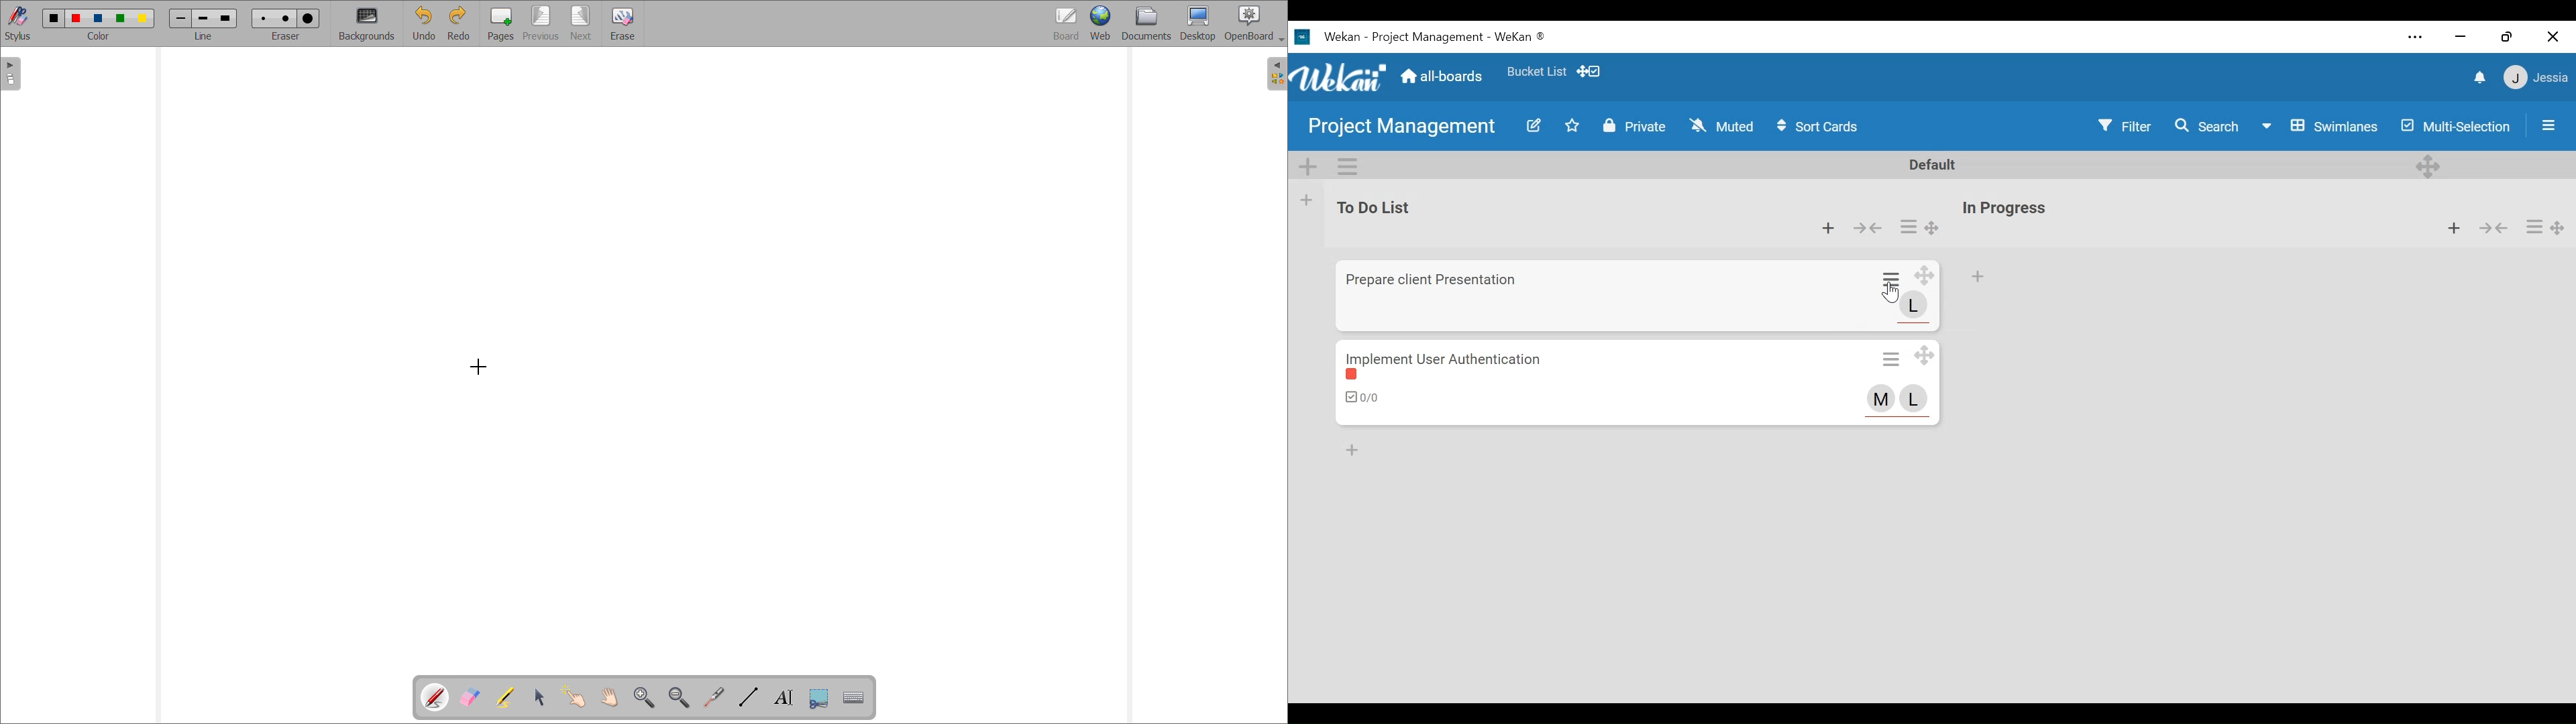 The image size is (2576, 728). I want to click on Search, so click(2206, 125).